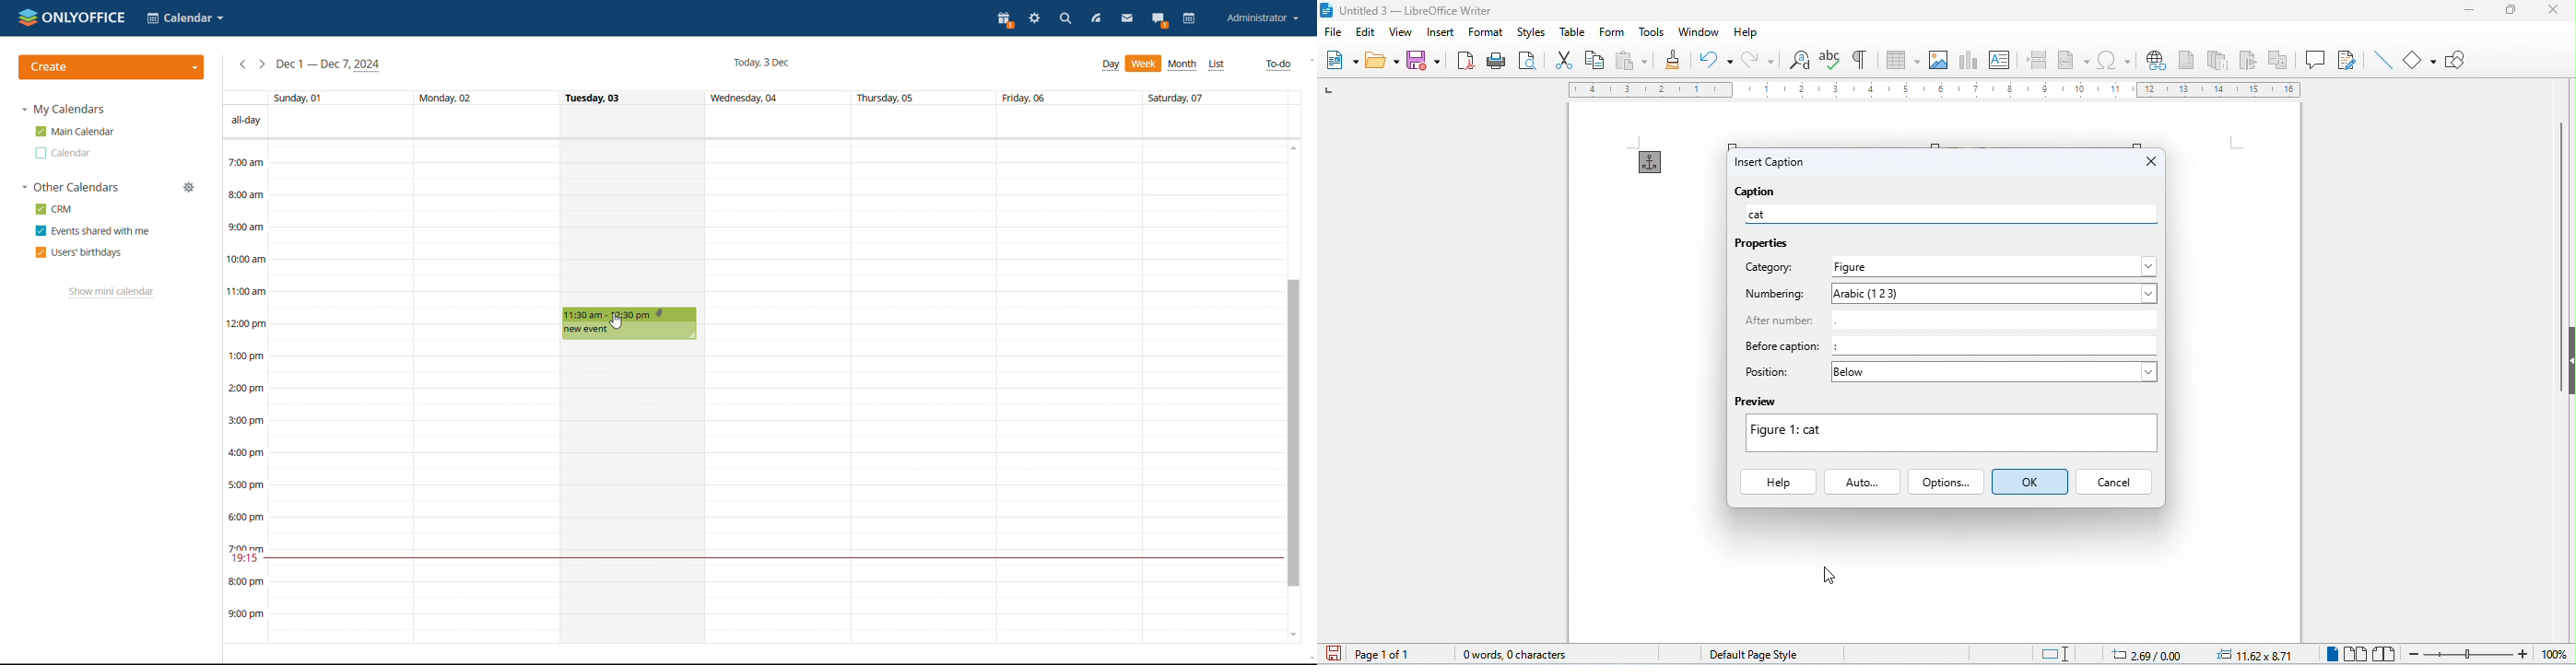 This screenshot has width=2576, height=672. I want to click on cancel, so click(2116, 482).